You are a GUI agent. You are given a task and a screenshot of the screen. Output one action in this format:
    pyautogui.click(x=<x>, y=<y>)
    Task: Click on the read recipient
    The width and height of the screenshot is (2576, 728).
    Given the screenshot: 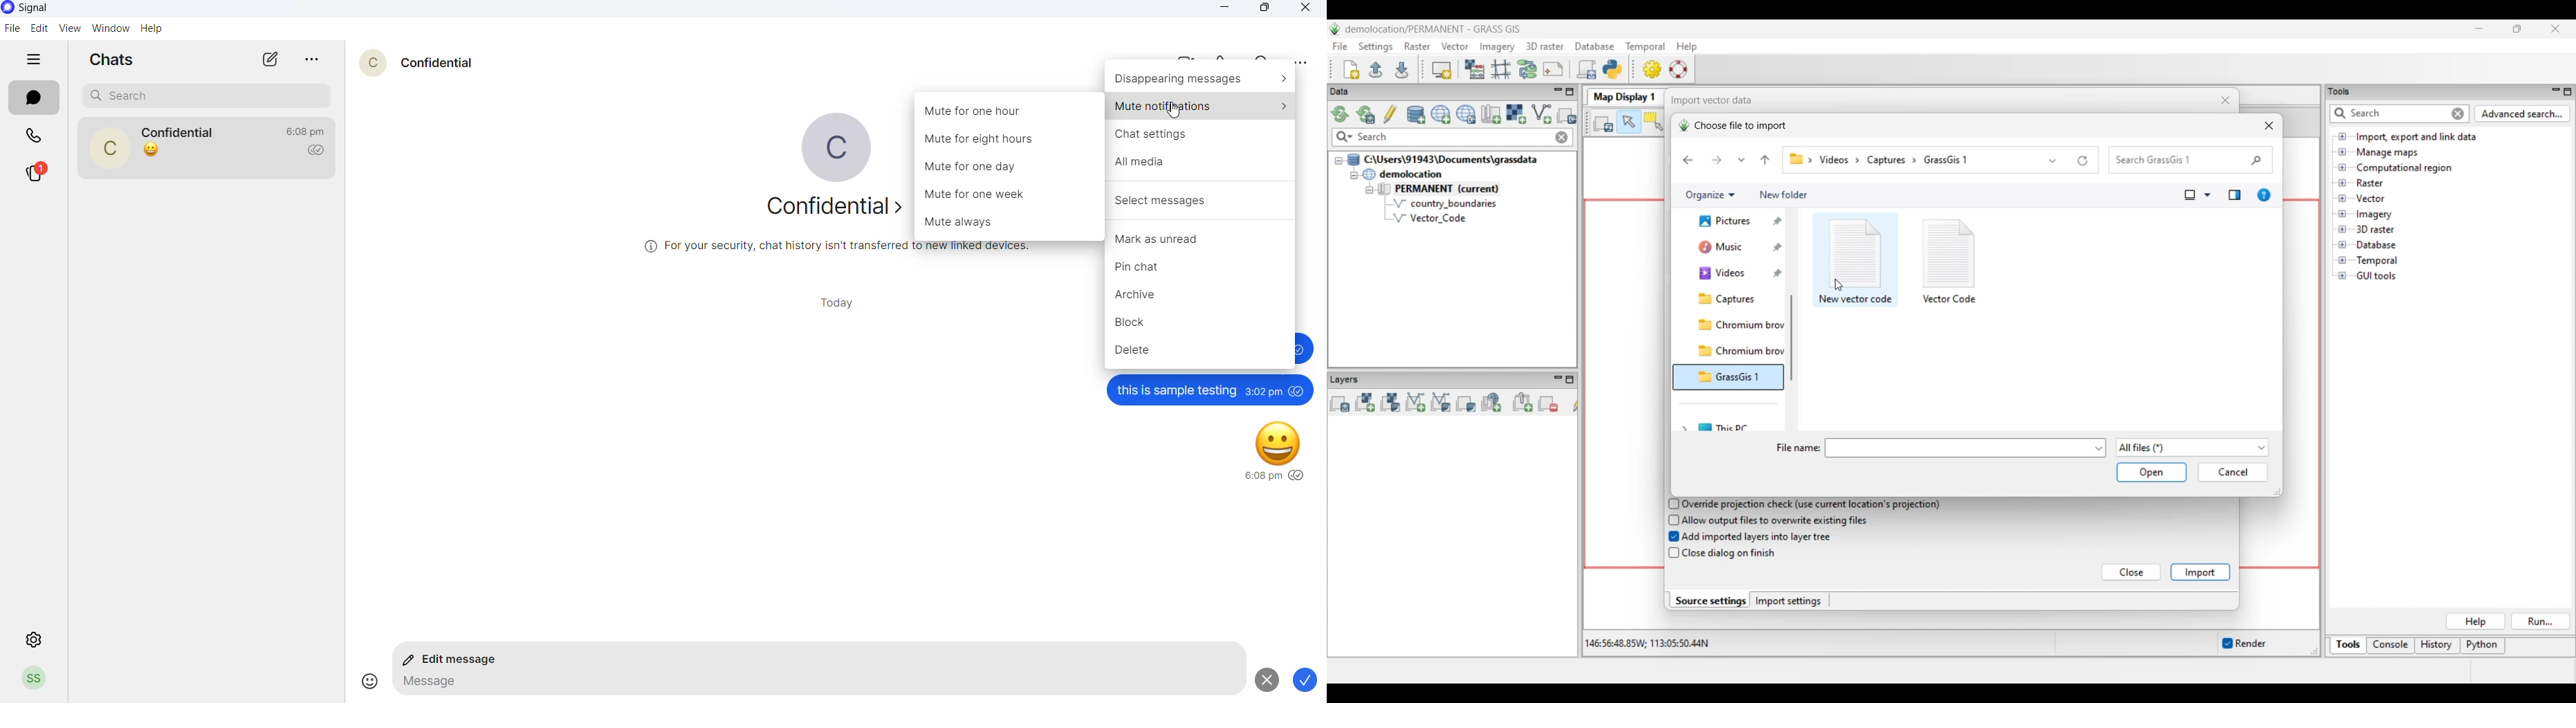 What is the action you would take?
    pyautogui.click(x=320, y=151)
    